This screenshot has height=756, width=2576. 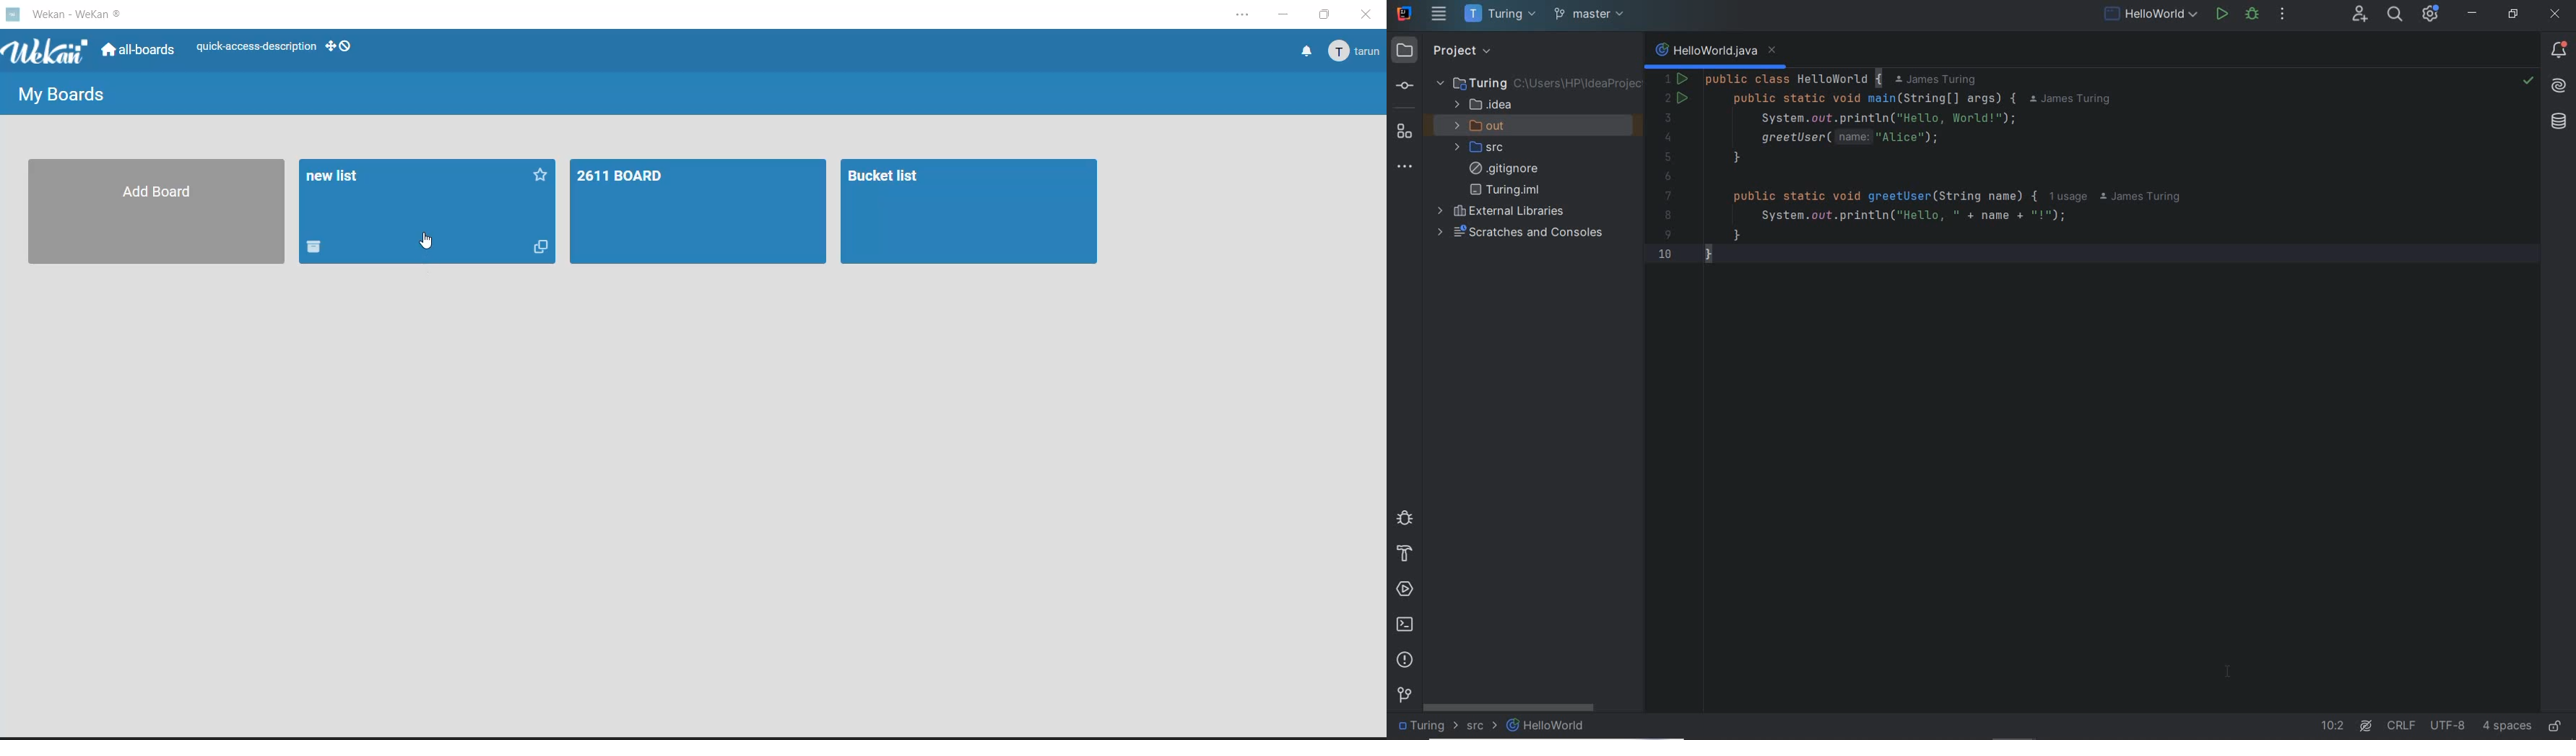 What do you see at coordinates (319, 254) in the screenshot?
I see `Delete` at bounding box center [319, 254].